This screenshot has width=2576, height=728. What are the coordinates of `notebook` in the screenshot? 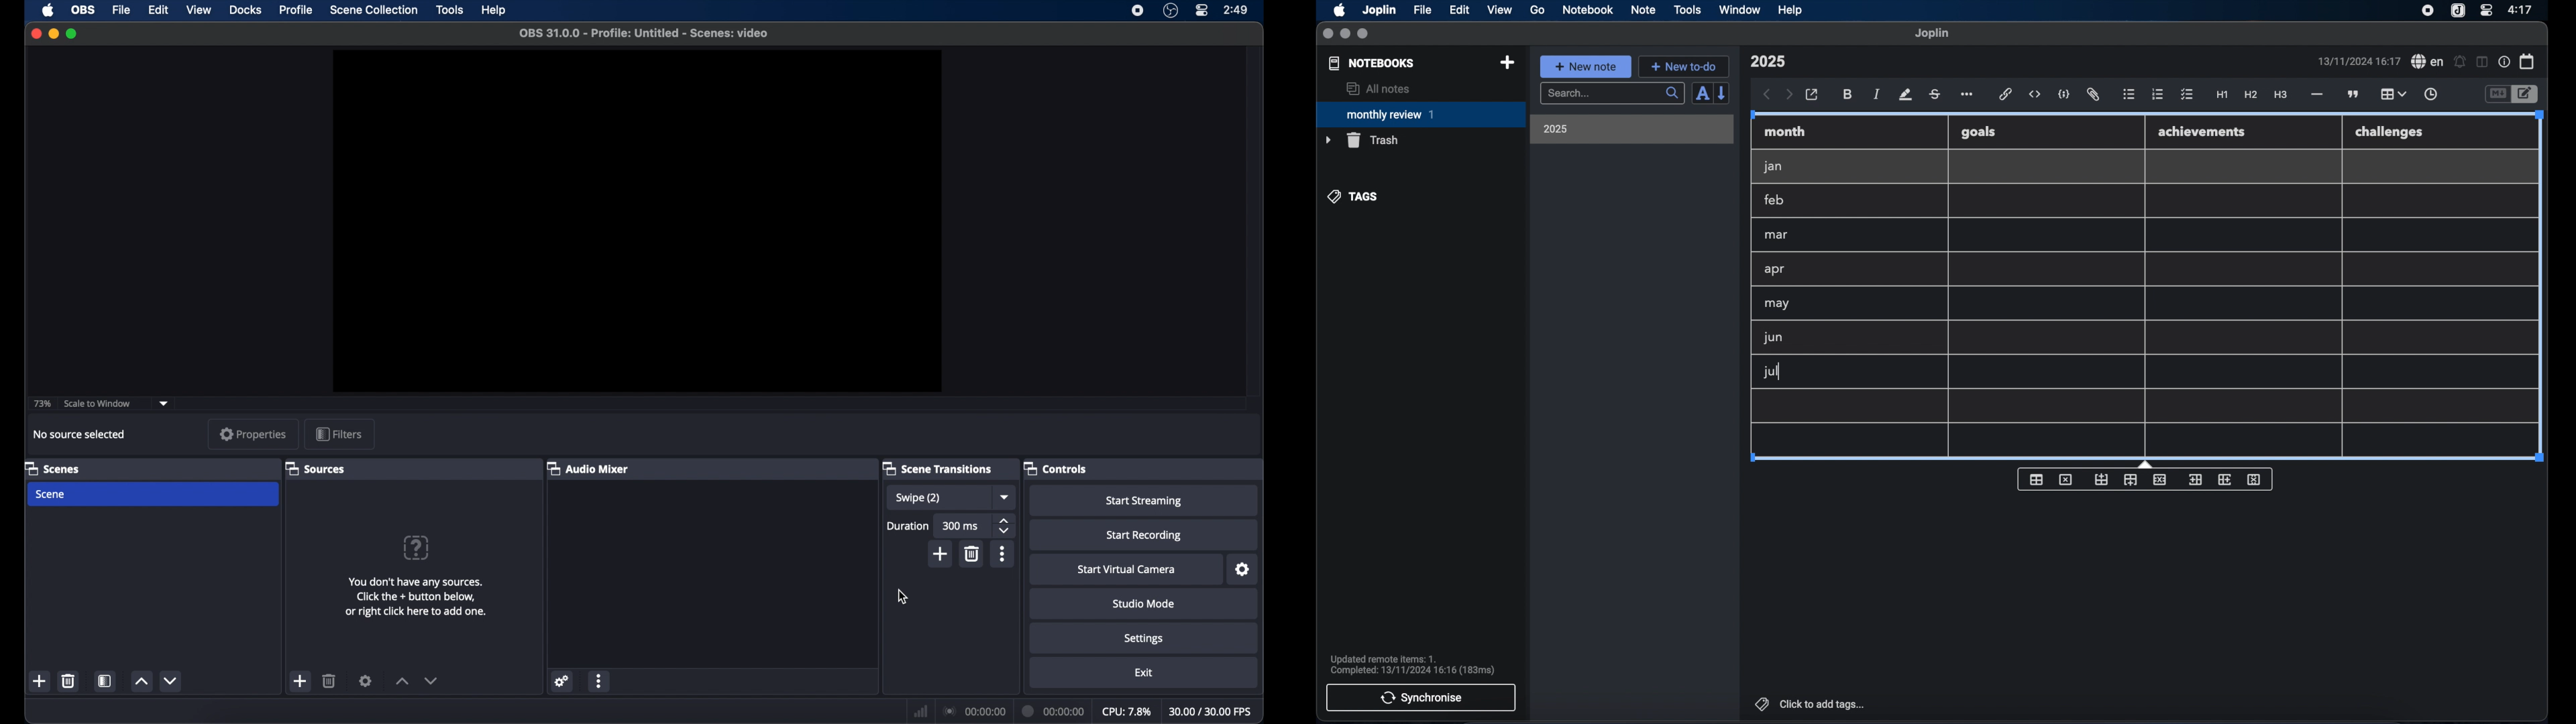 It's located at (1588, 10).